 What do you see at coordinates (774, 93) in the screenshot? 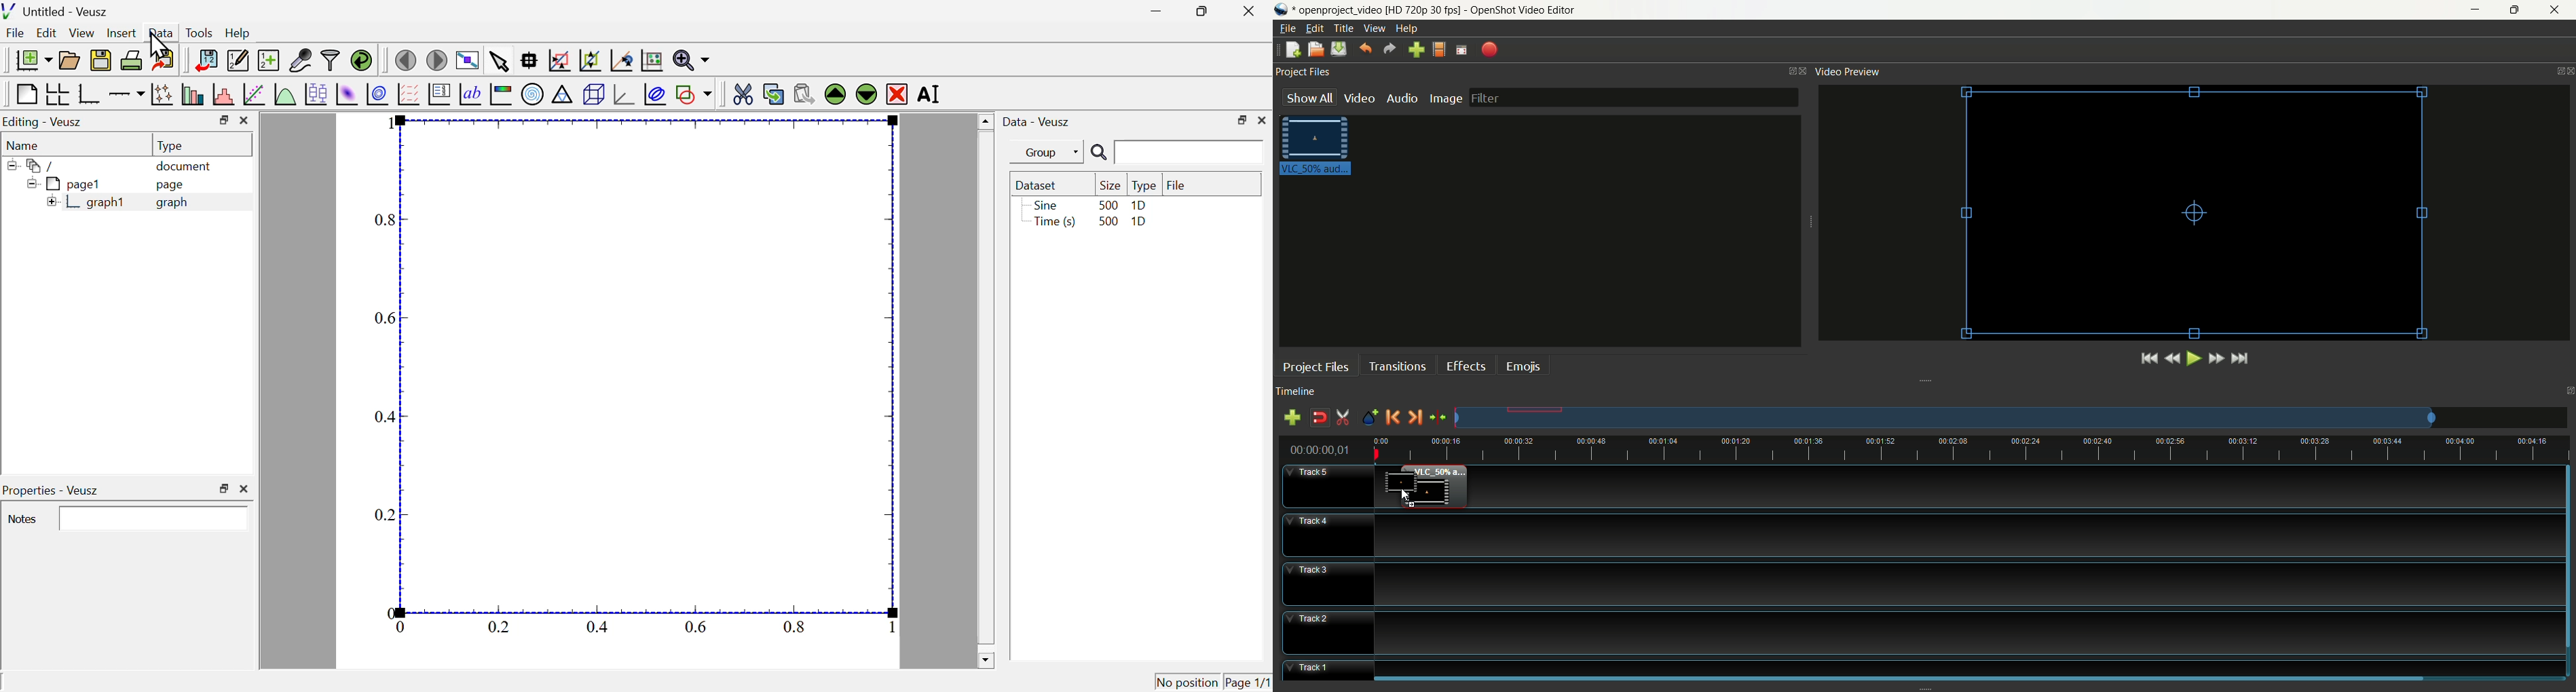
I see `copy the selected widget` at bounding box center [774, 93].